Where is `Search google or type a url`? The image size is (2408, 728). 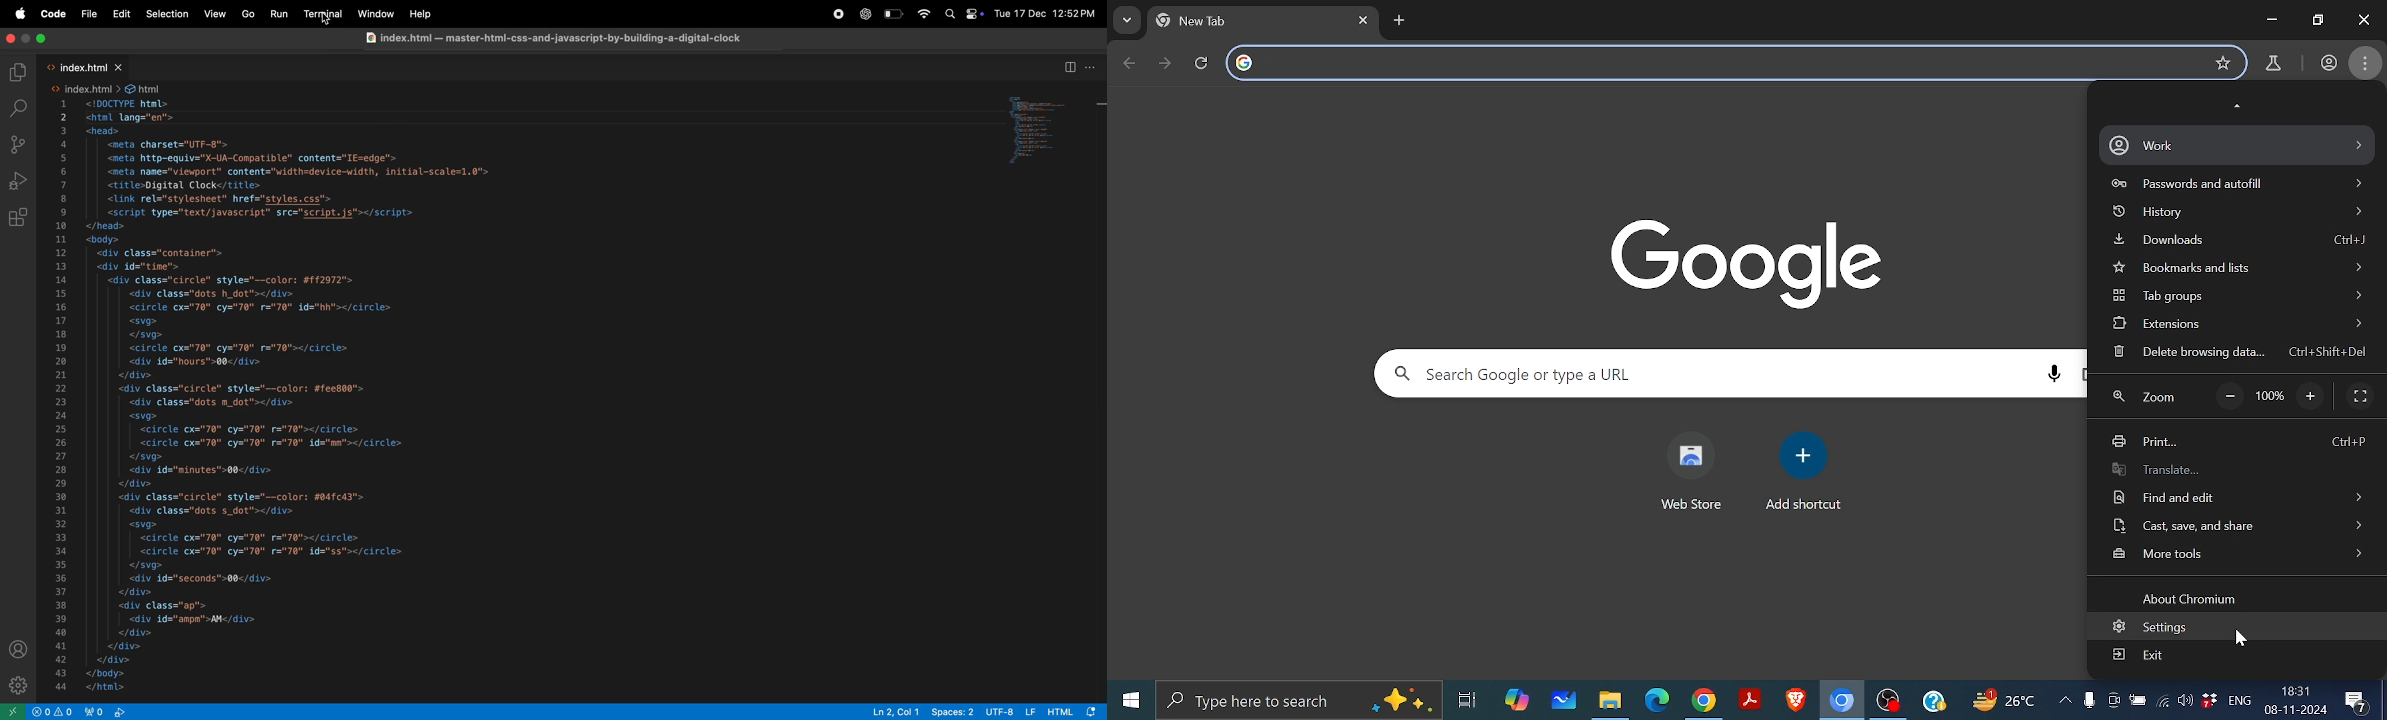
Search google or type a url is located at coordinates (1699, 373).